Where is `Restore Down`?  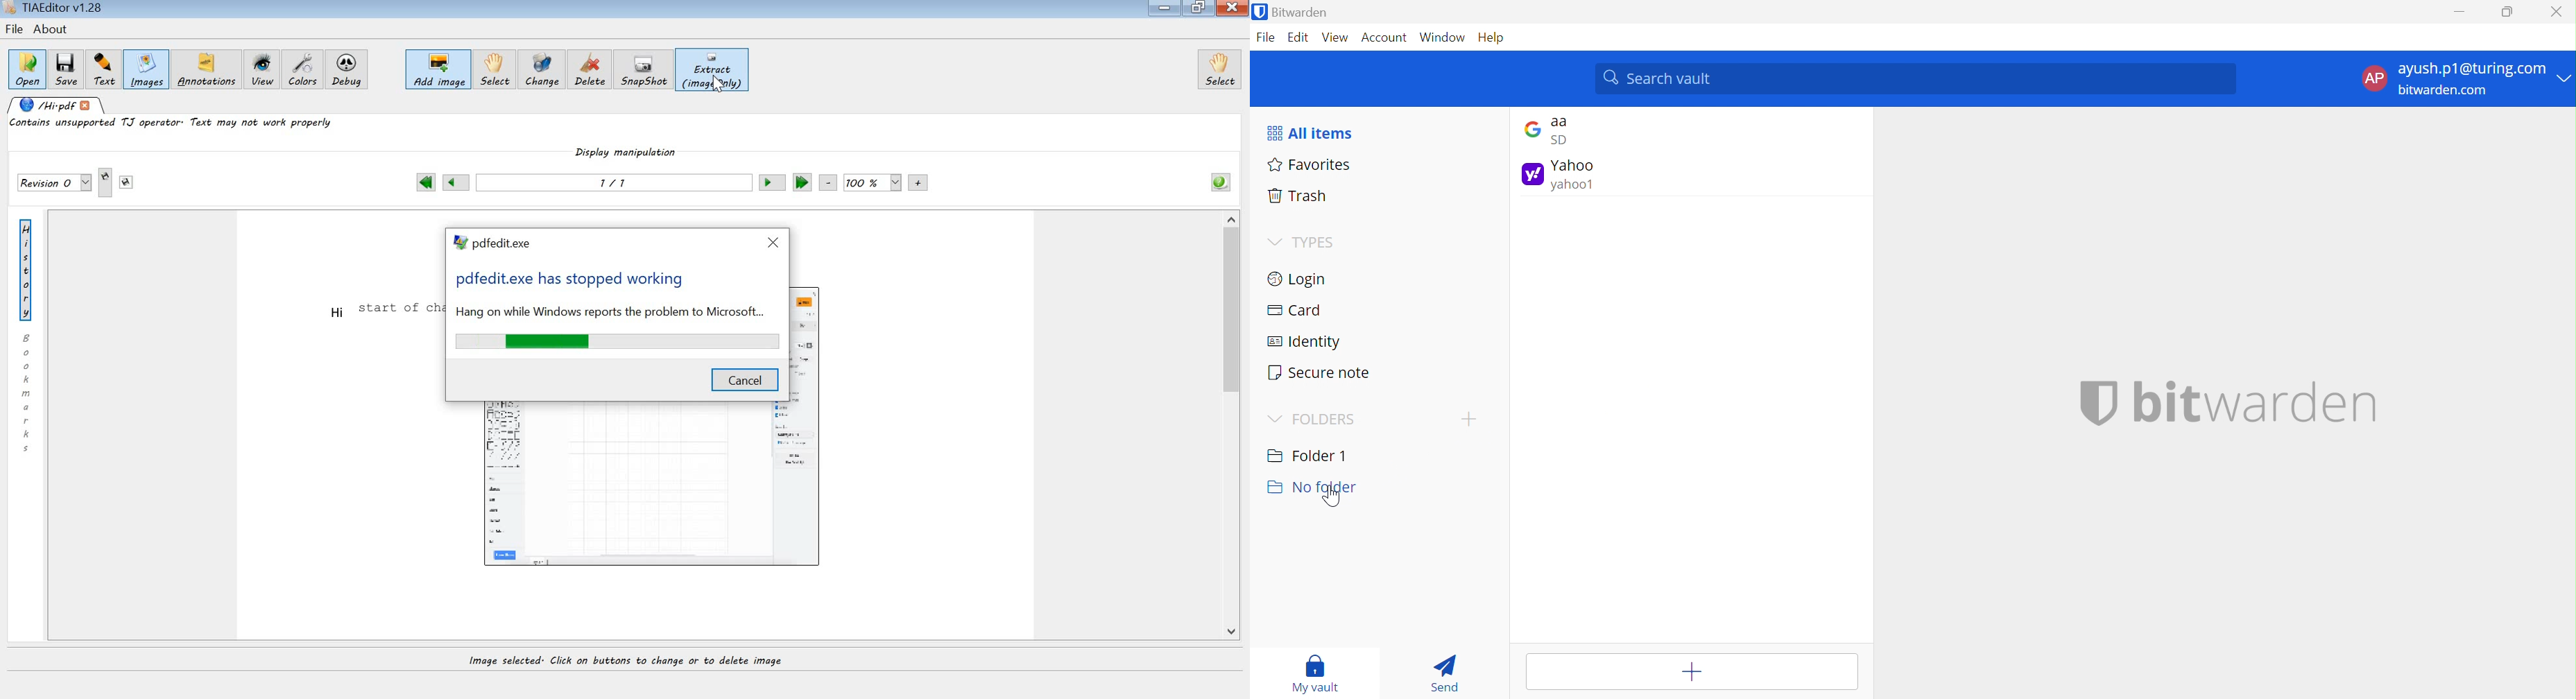 Restore Down is located at coordinates (2506, 12).